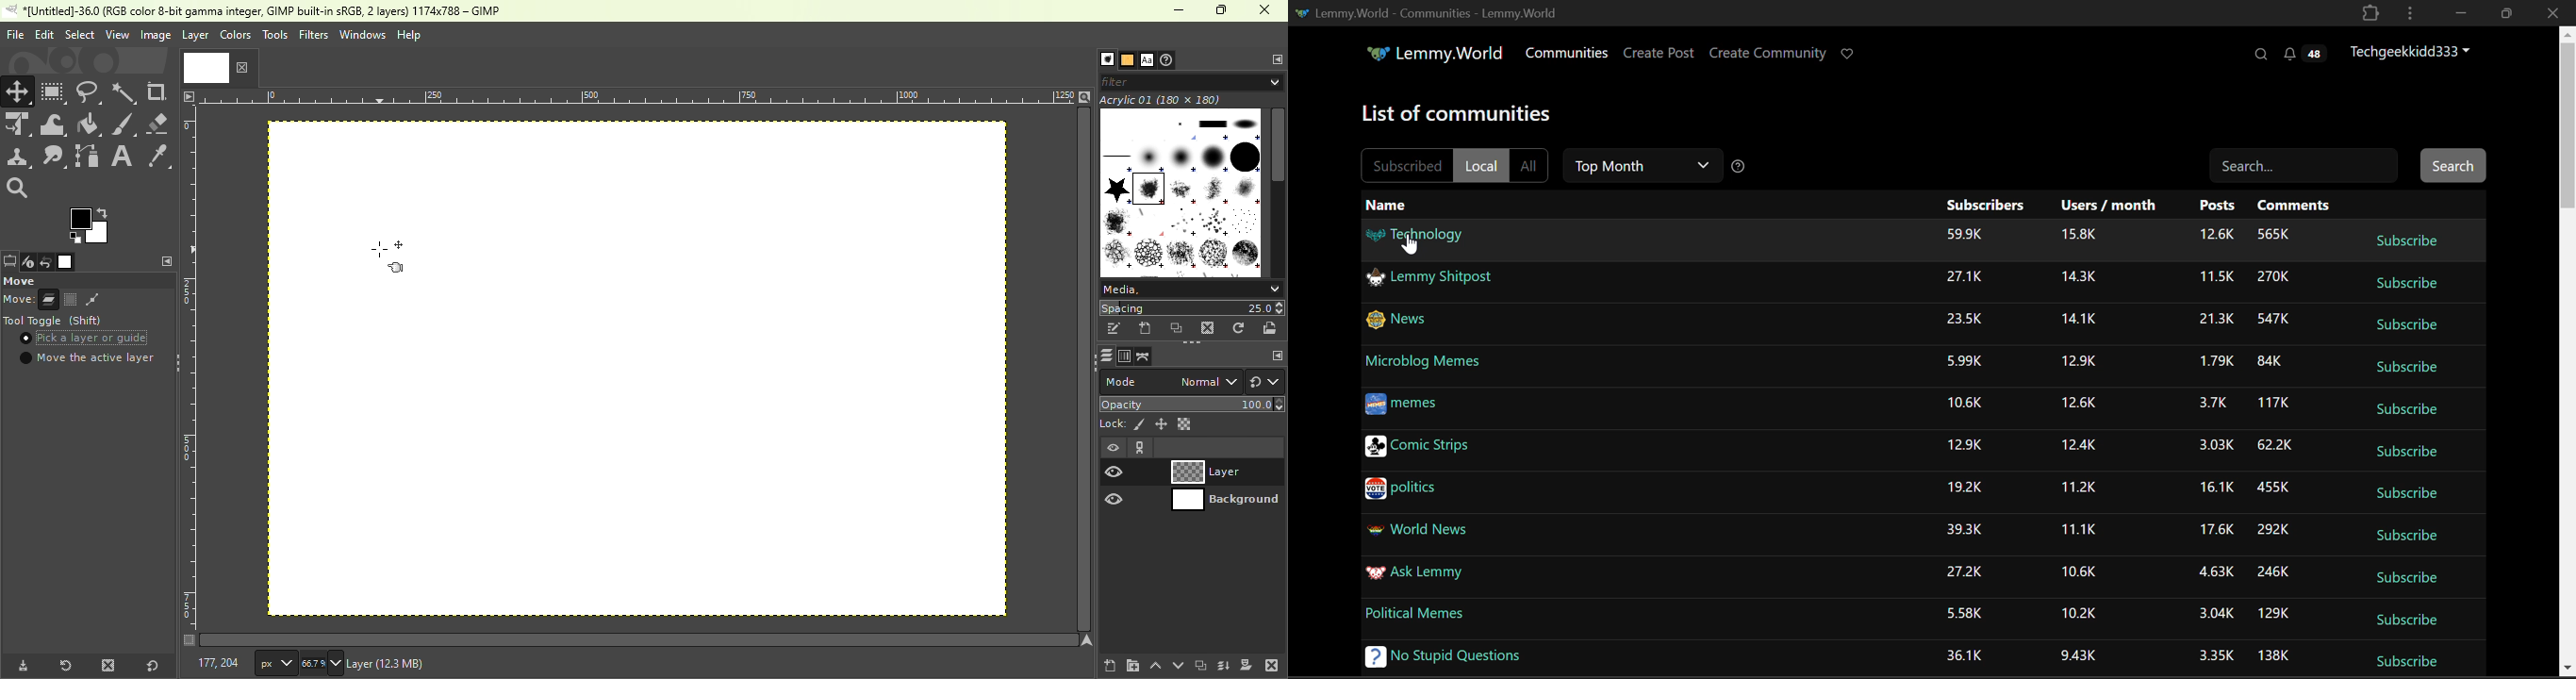  What do you see at coordinates (2215, 360) in the screenshot?
I see `Amount` at bounding box center [2215, 360].